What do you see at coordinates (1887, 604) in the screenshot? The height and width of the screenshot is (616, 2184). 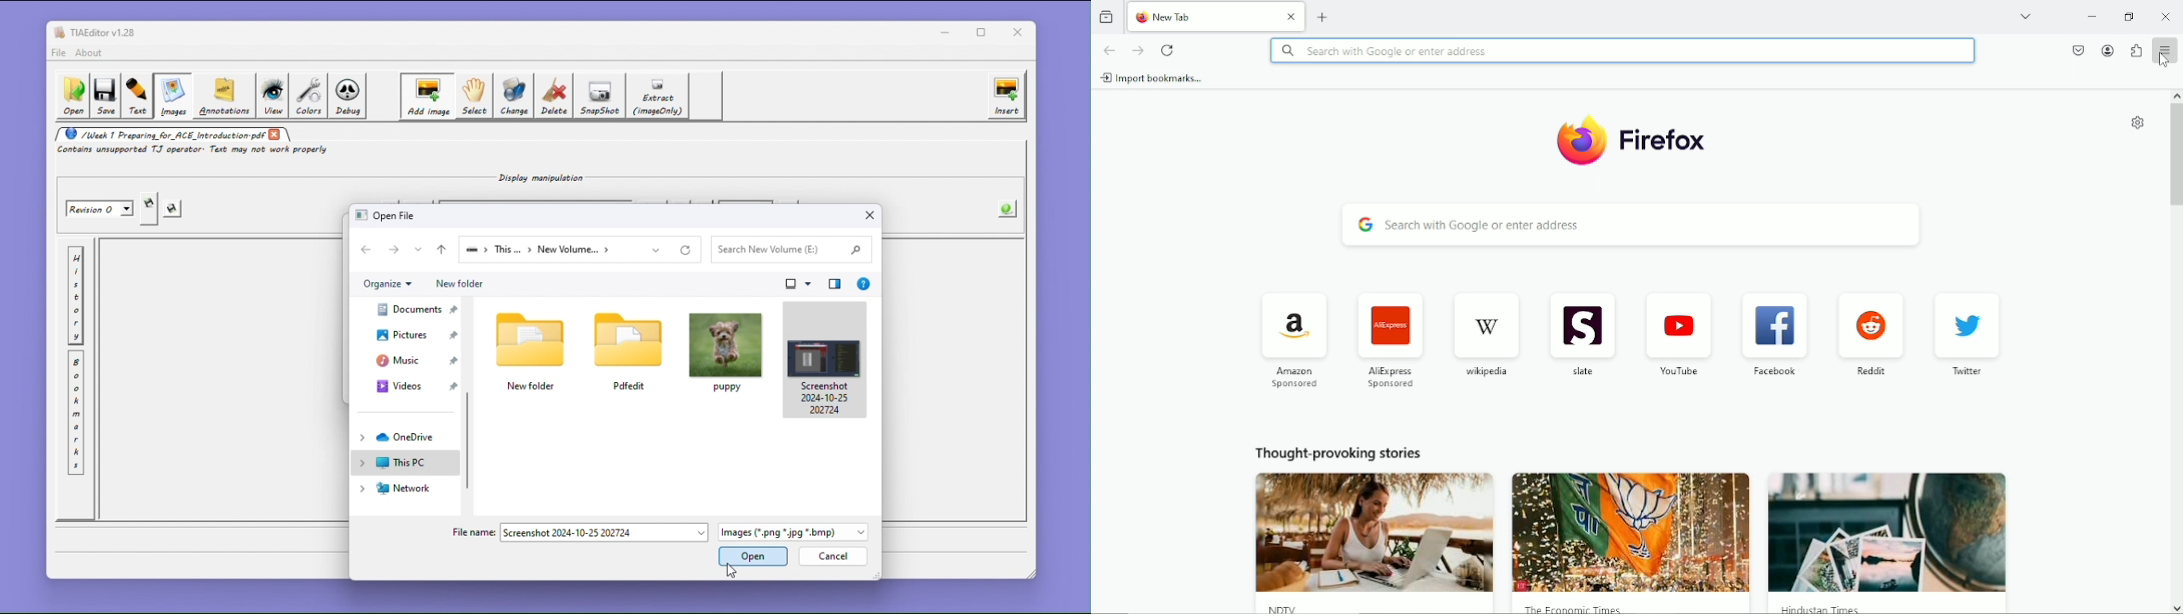 I see `Hindustan Times` at bounding box center [1887, 604].